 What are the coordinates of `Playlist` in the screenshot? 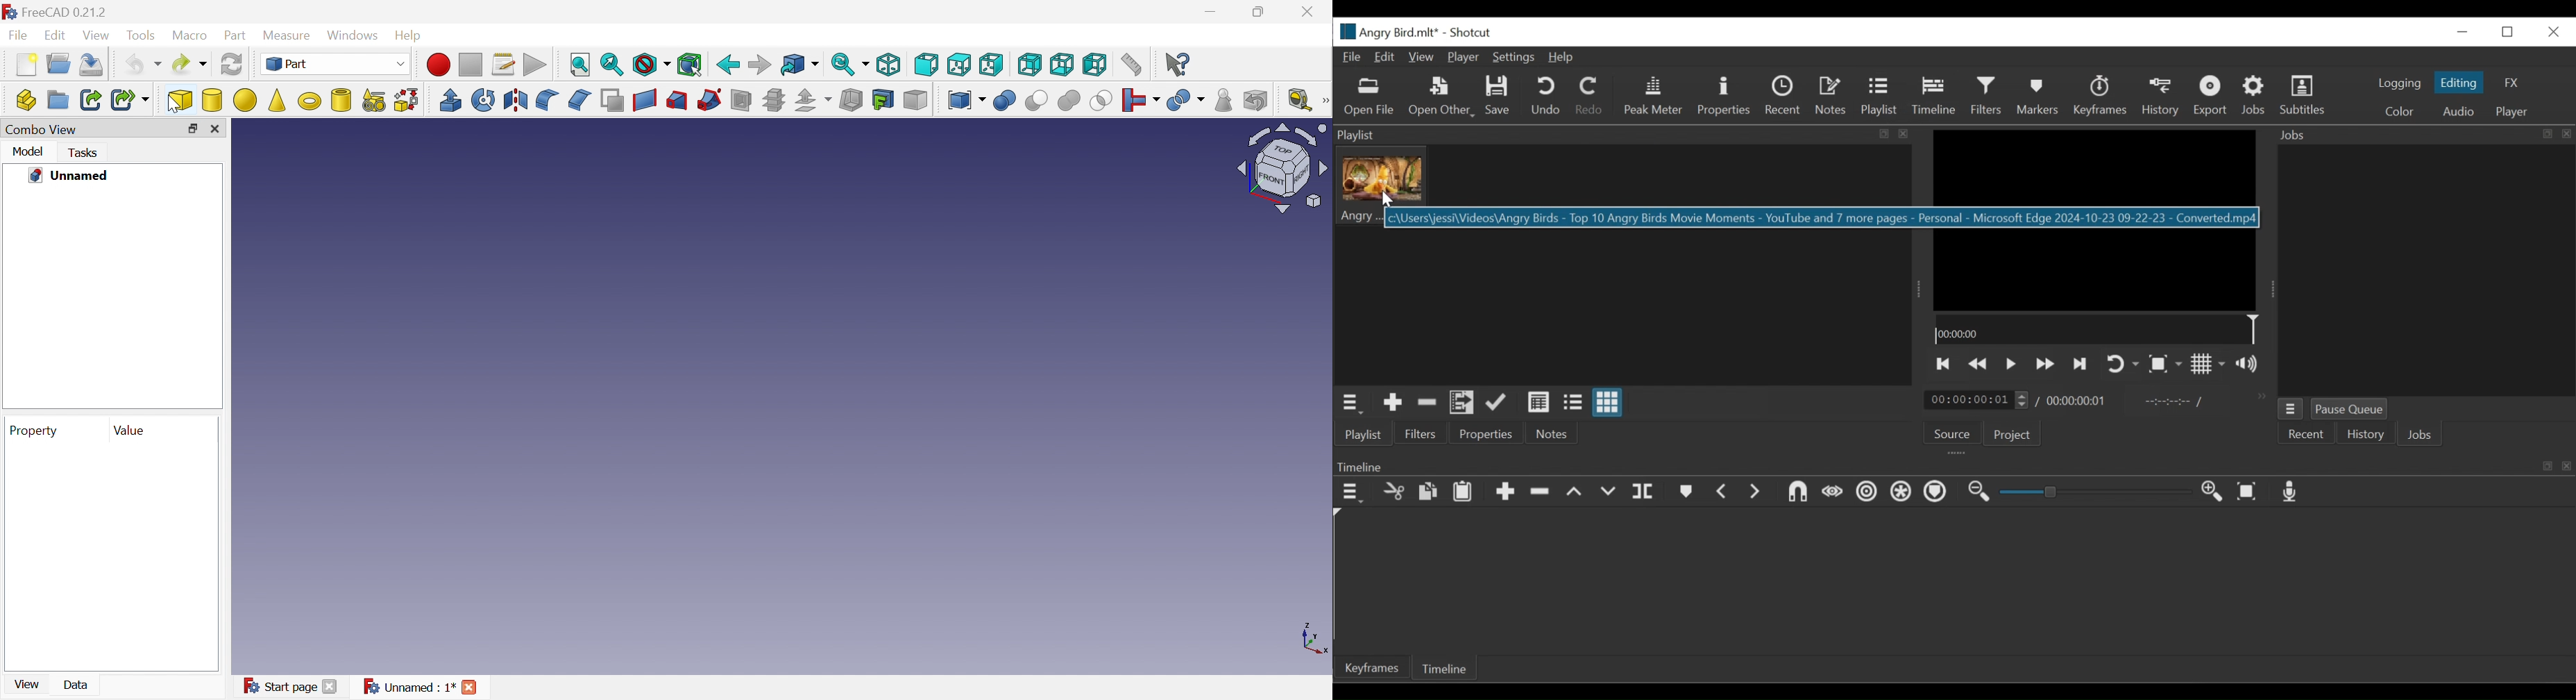 It's located at (1624, 135).